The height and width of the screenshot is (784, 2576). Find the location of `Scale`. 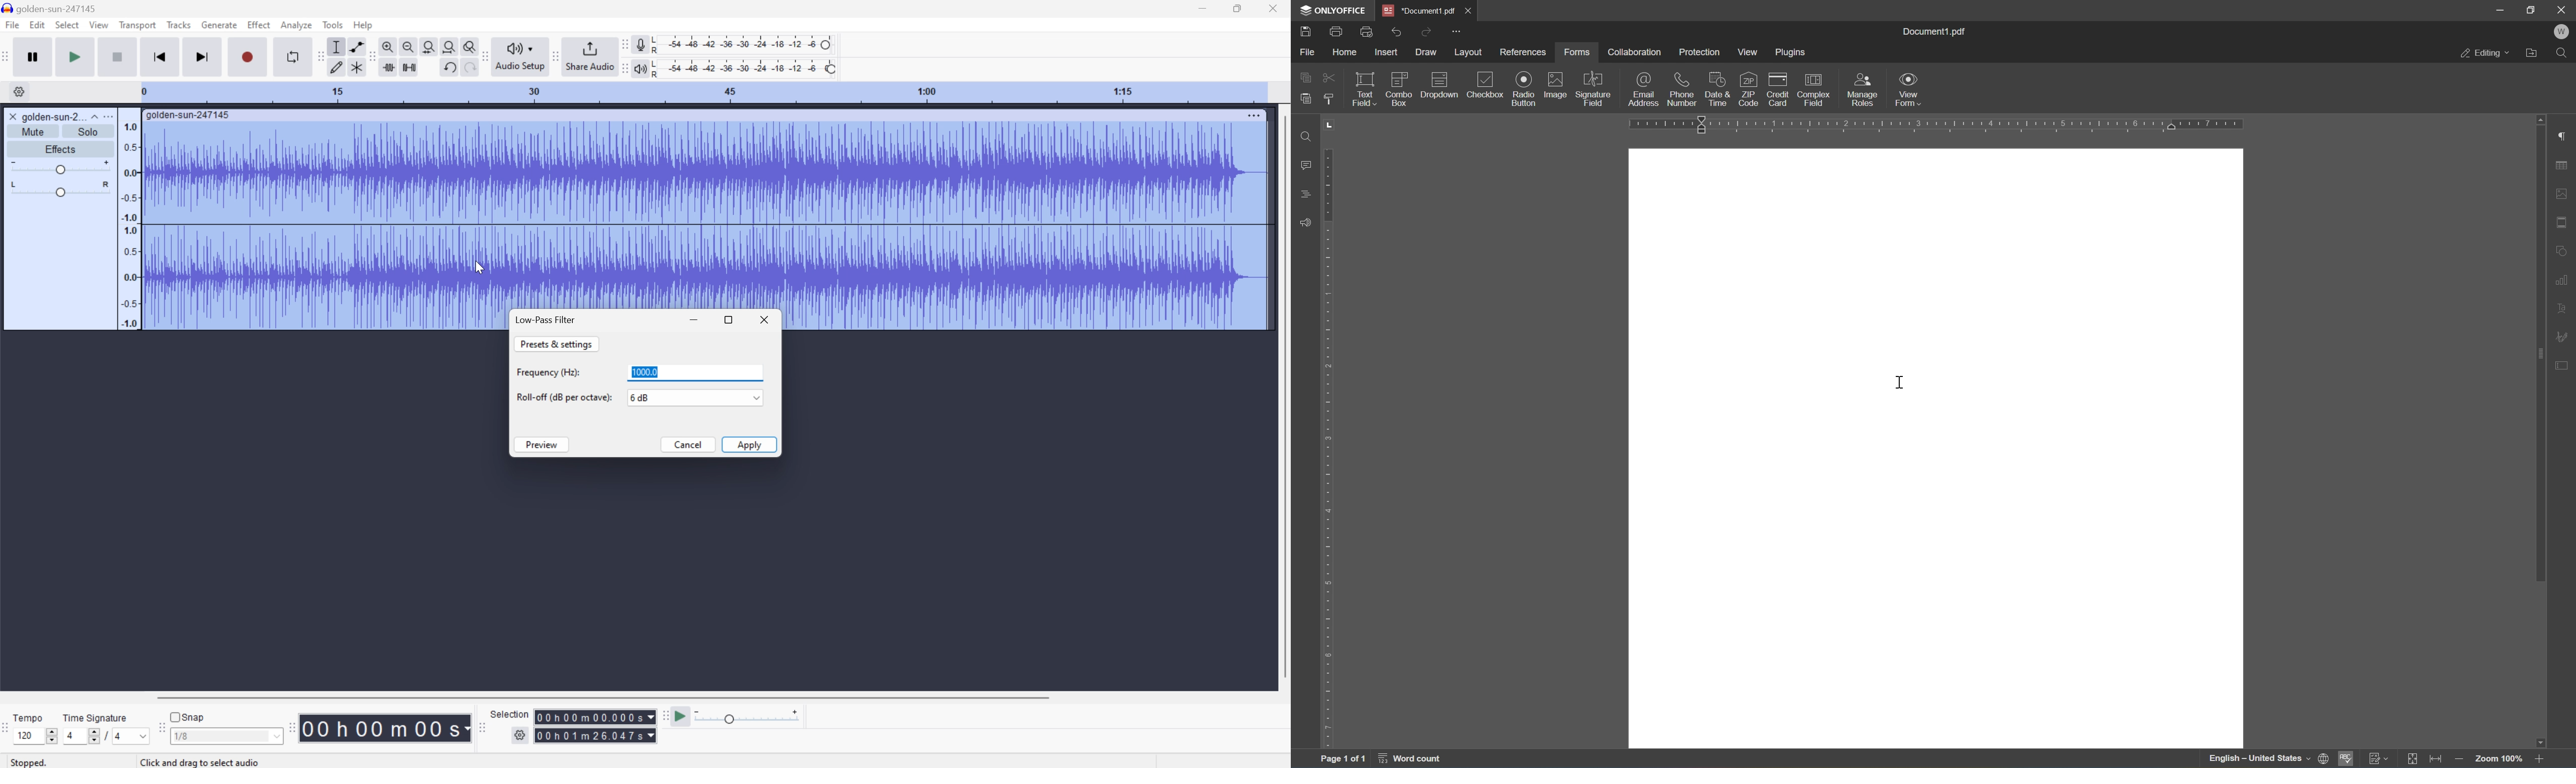

Scale is located at coordinates (702, 92).